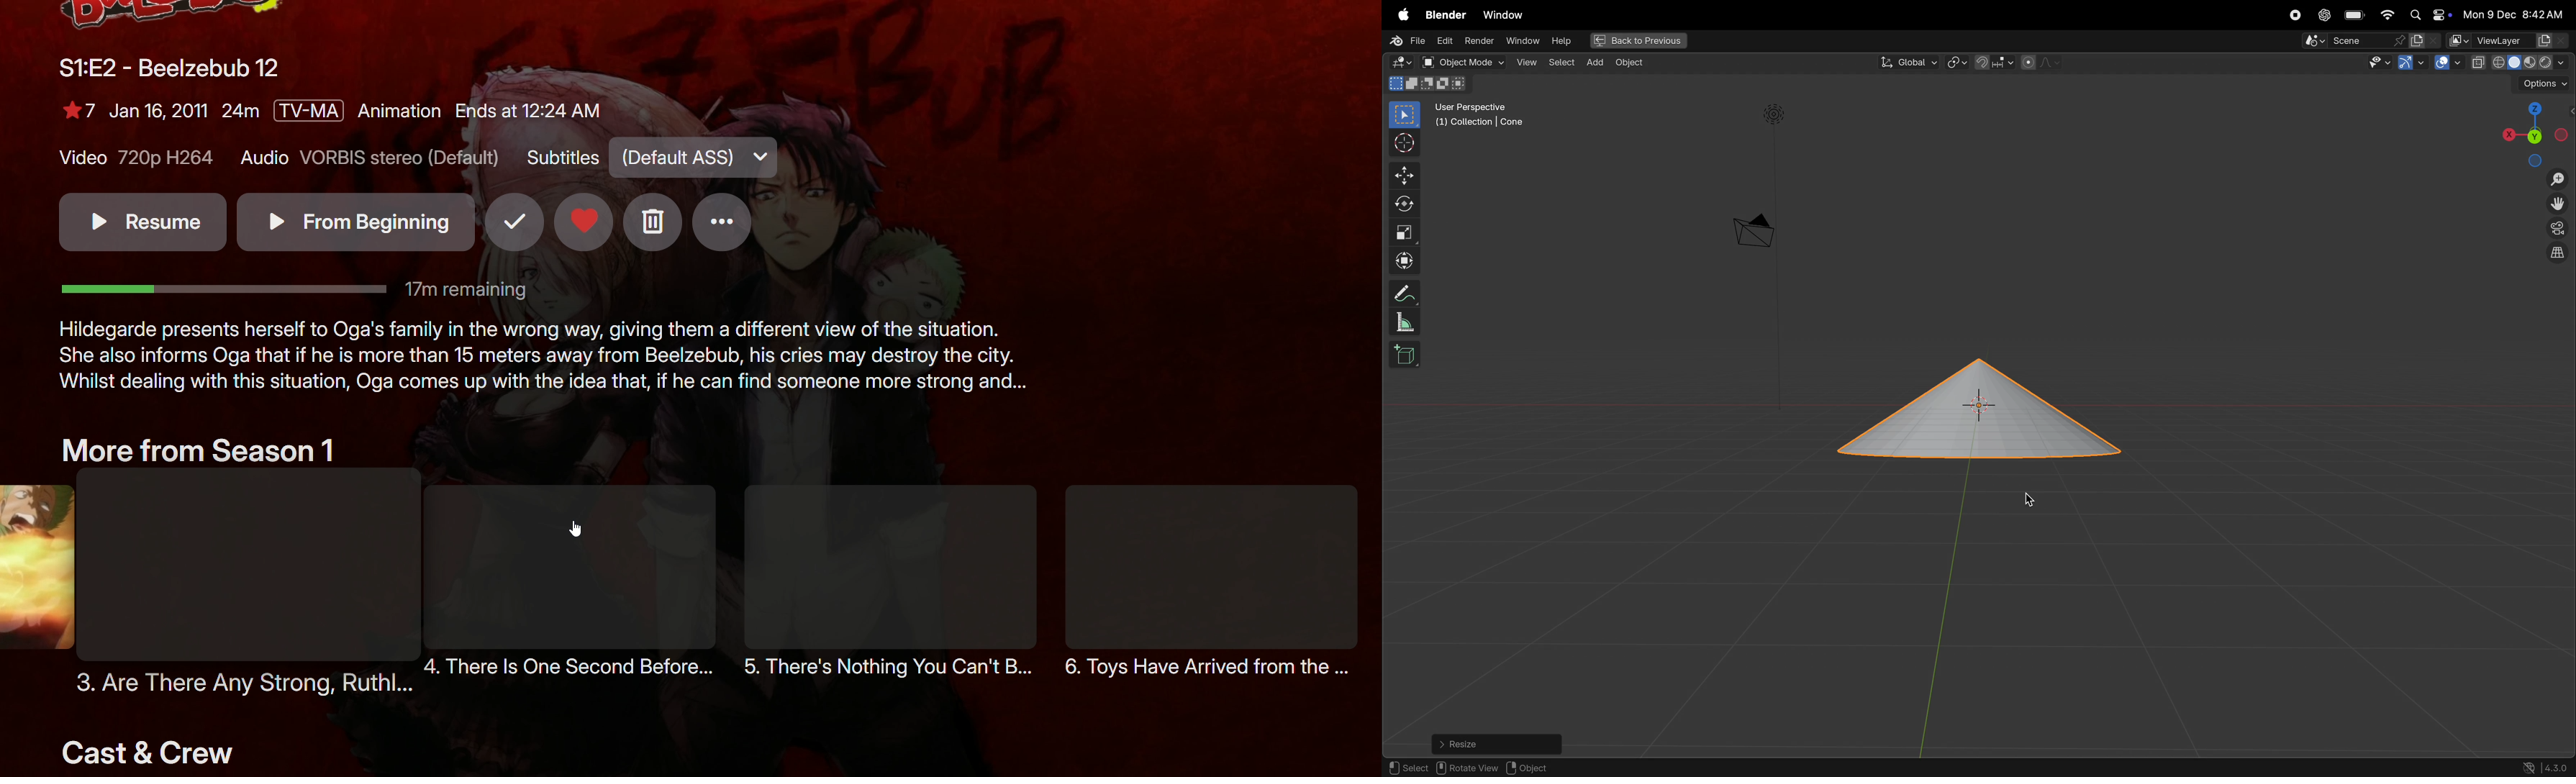 The width and height of the screenshot is (2576, 784). What do you see at coordinates (1955, 766) in the screenshot?
I see `snap toggle` at bounding box center [1955, 766].